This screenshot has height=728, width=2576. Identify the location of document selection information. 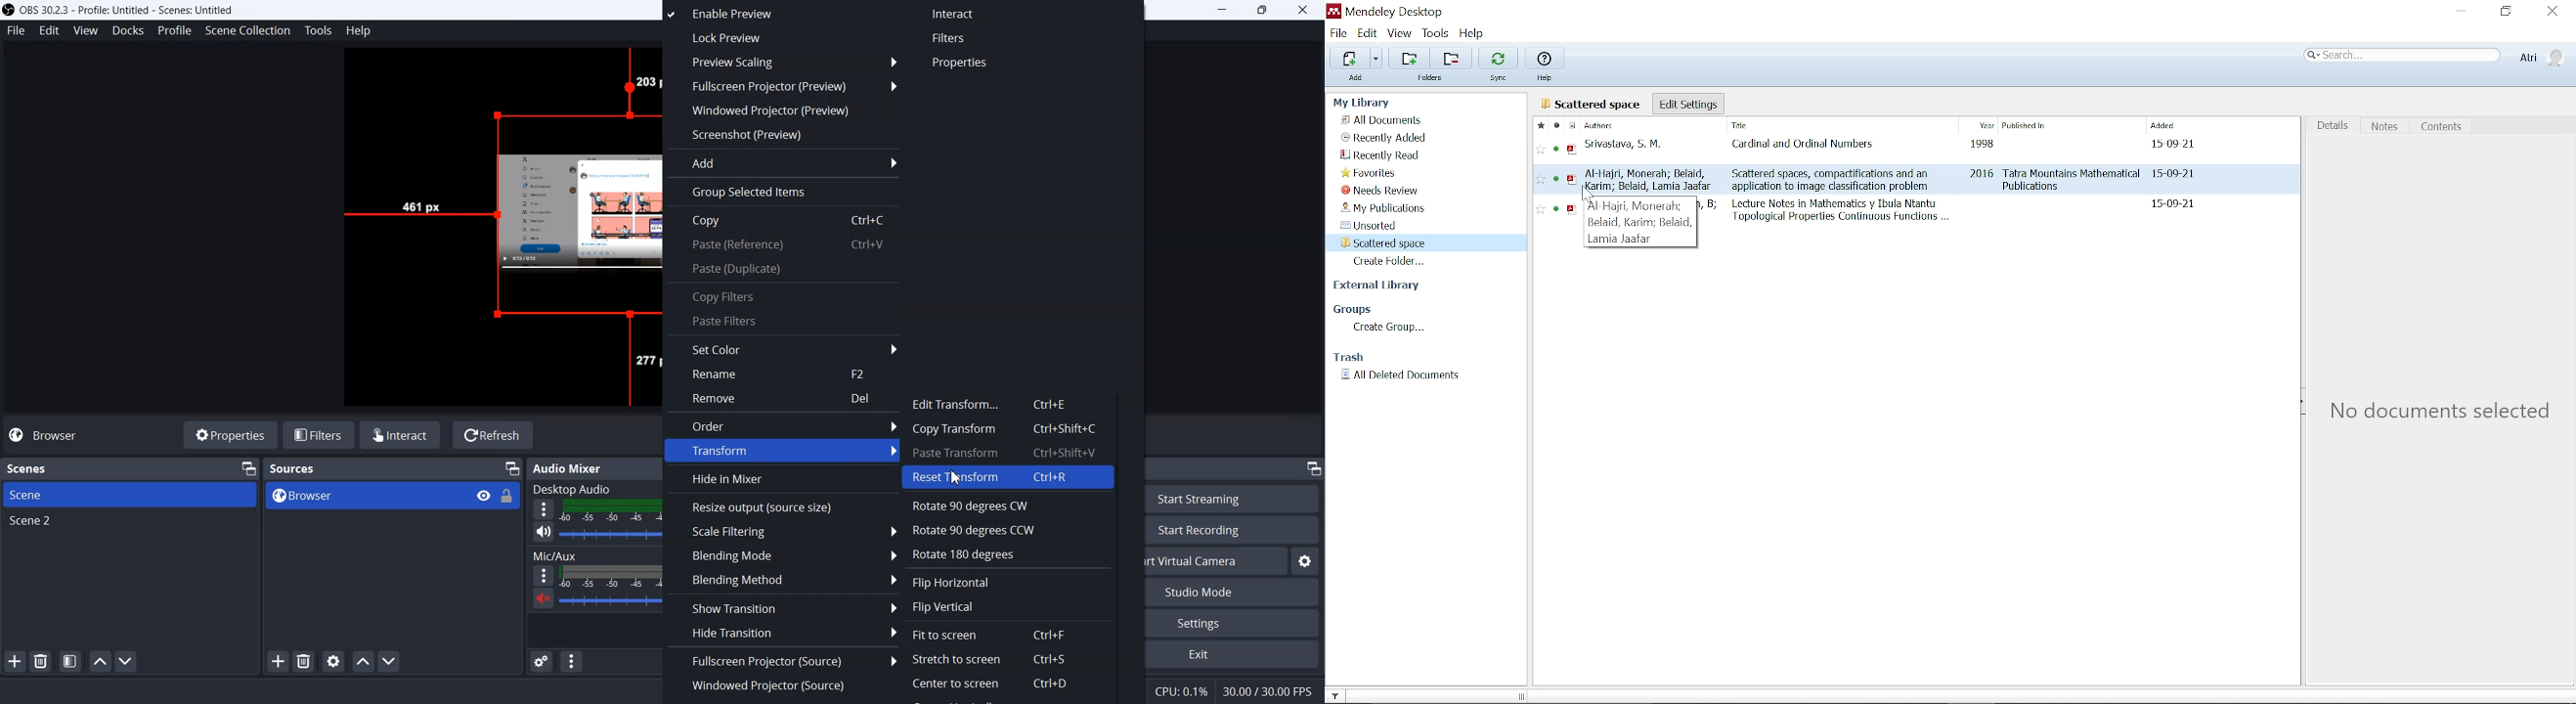
(2433, 413).